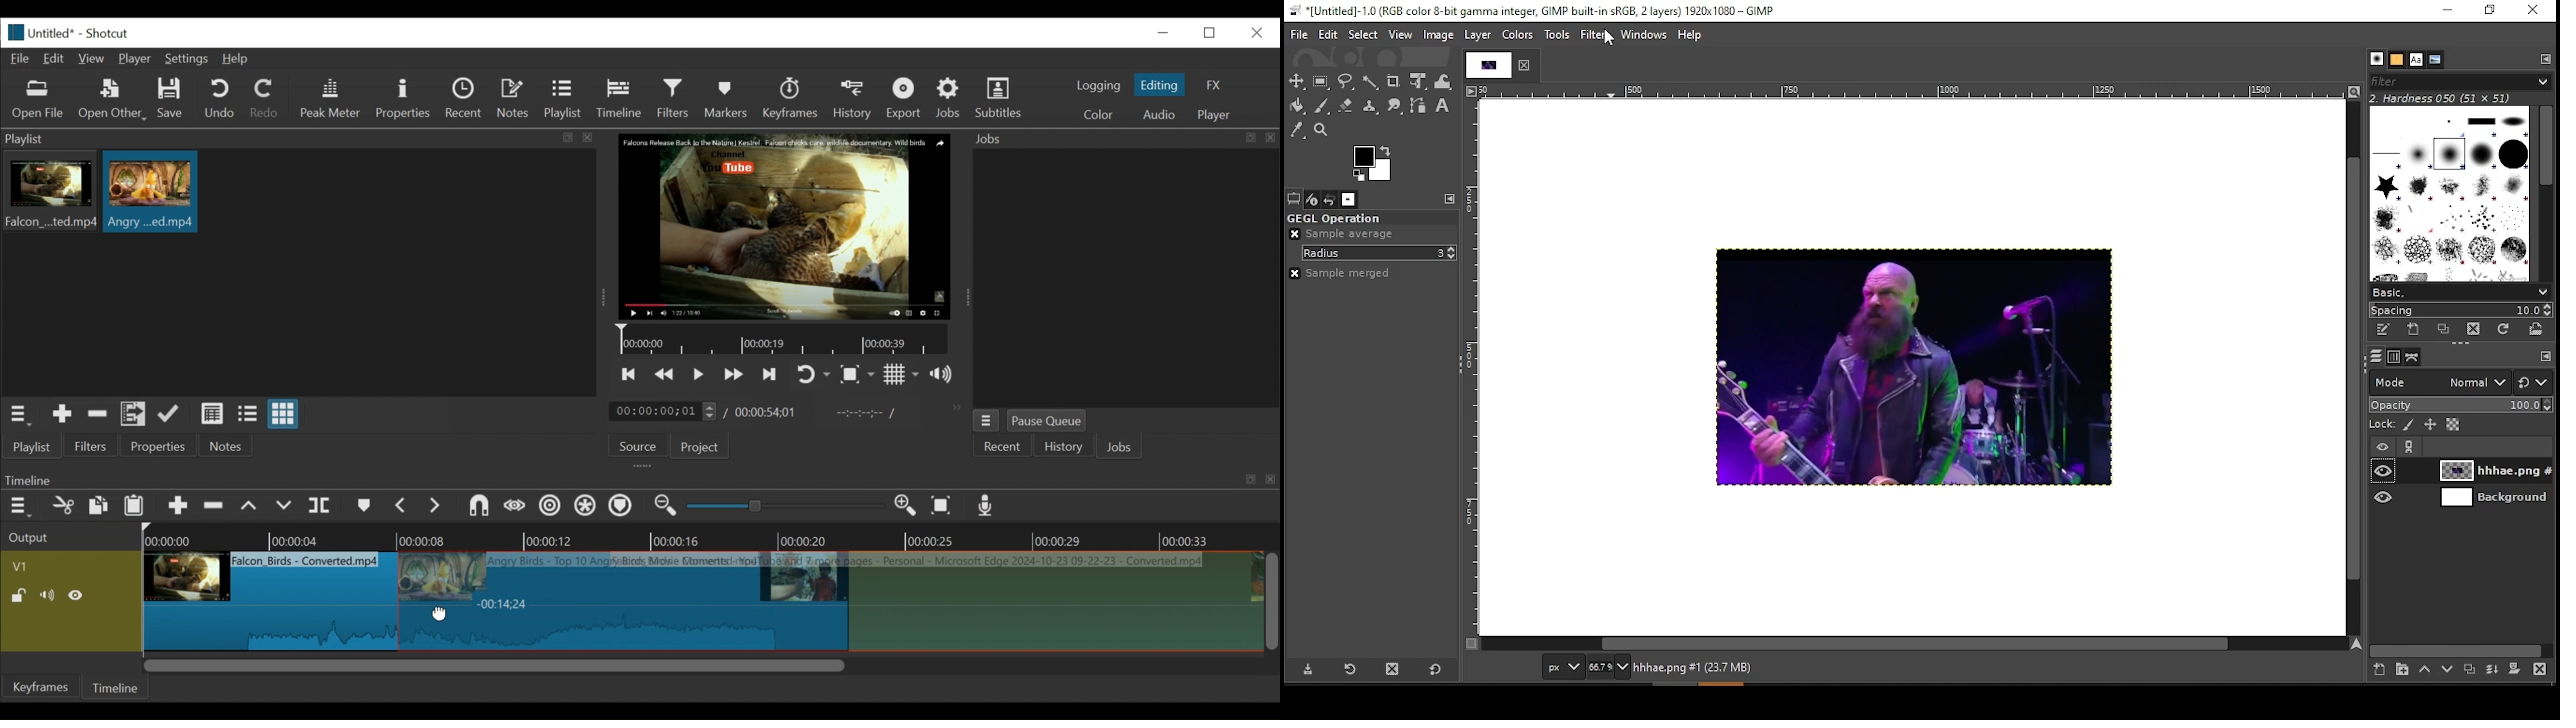  I want to click on restore tool preset, so click(1348, 668).